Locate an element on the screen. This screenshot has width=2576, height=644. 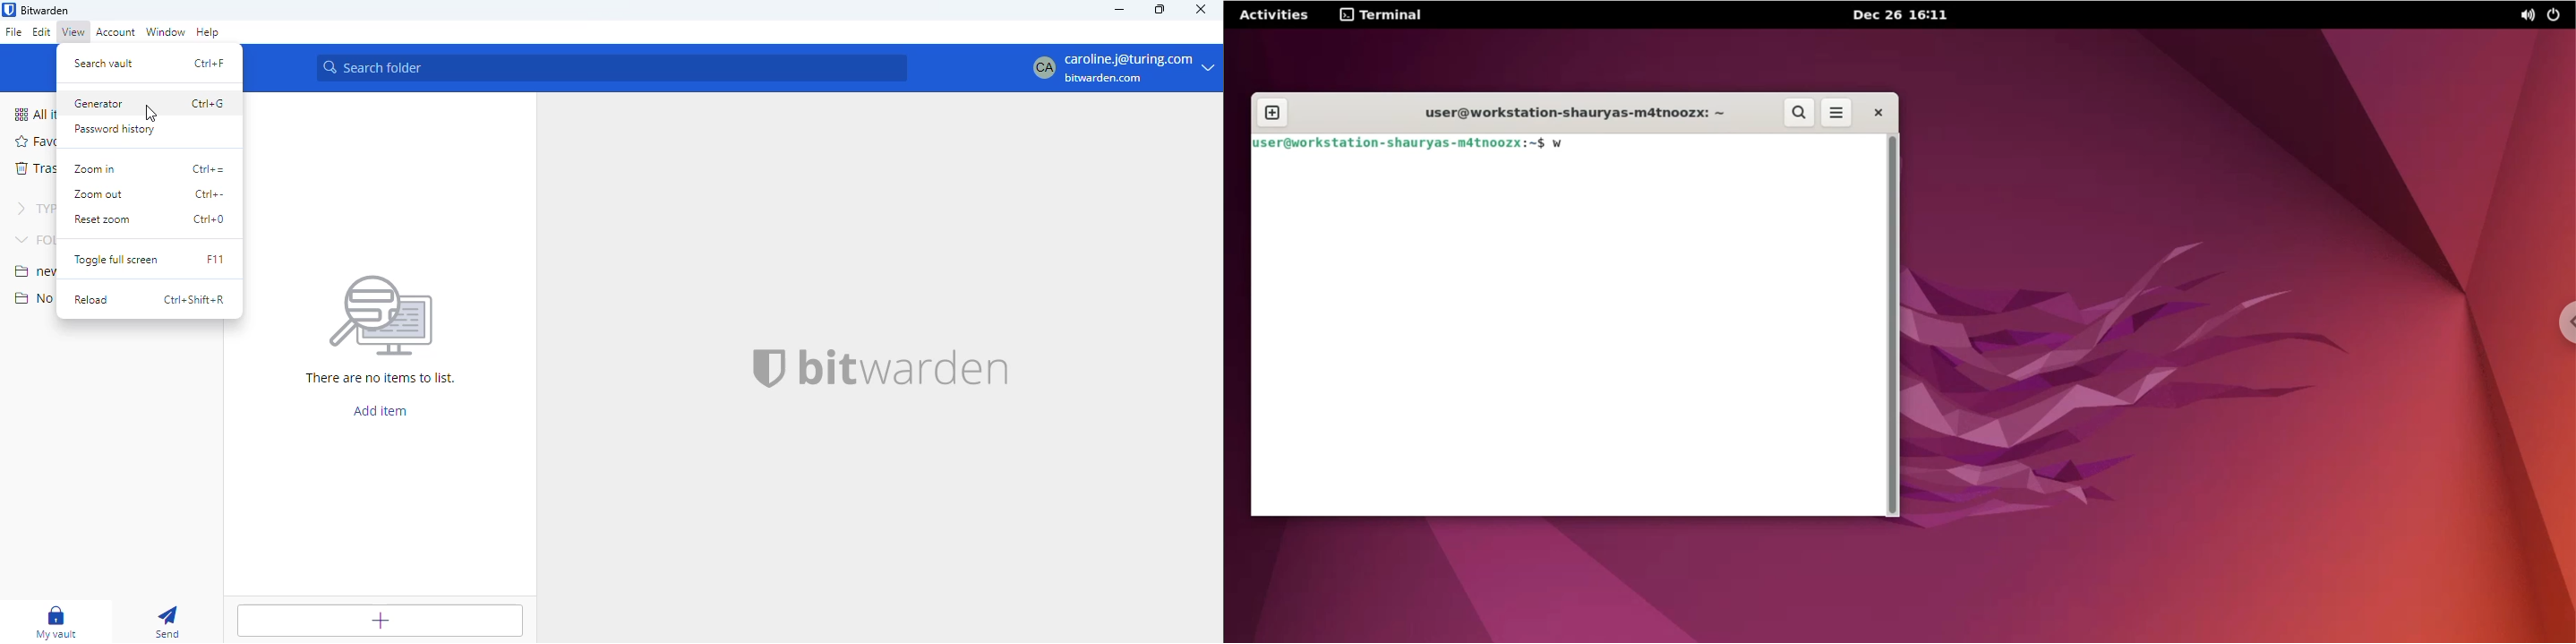
profile is located at coordinates (1122, 67).